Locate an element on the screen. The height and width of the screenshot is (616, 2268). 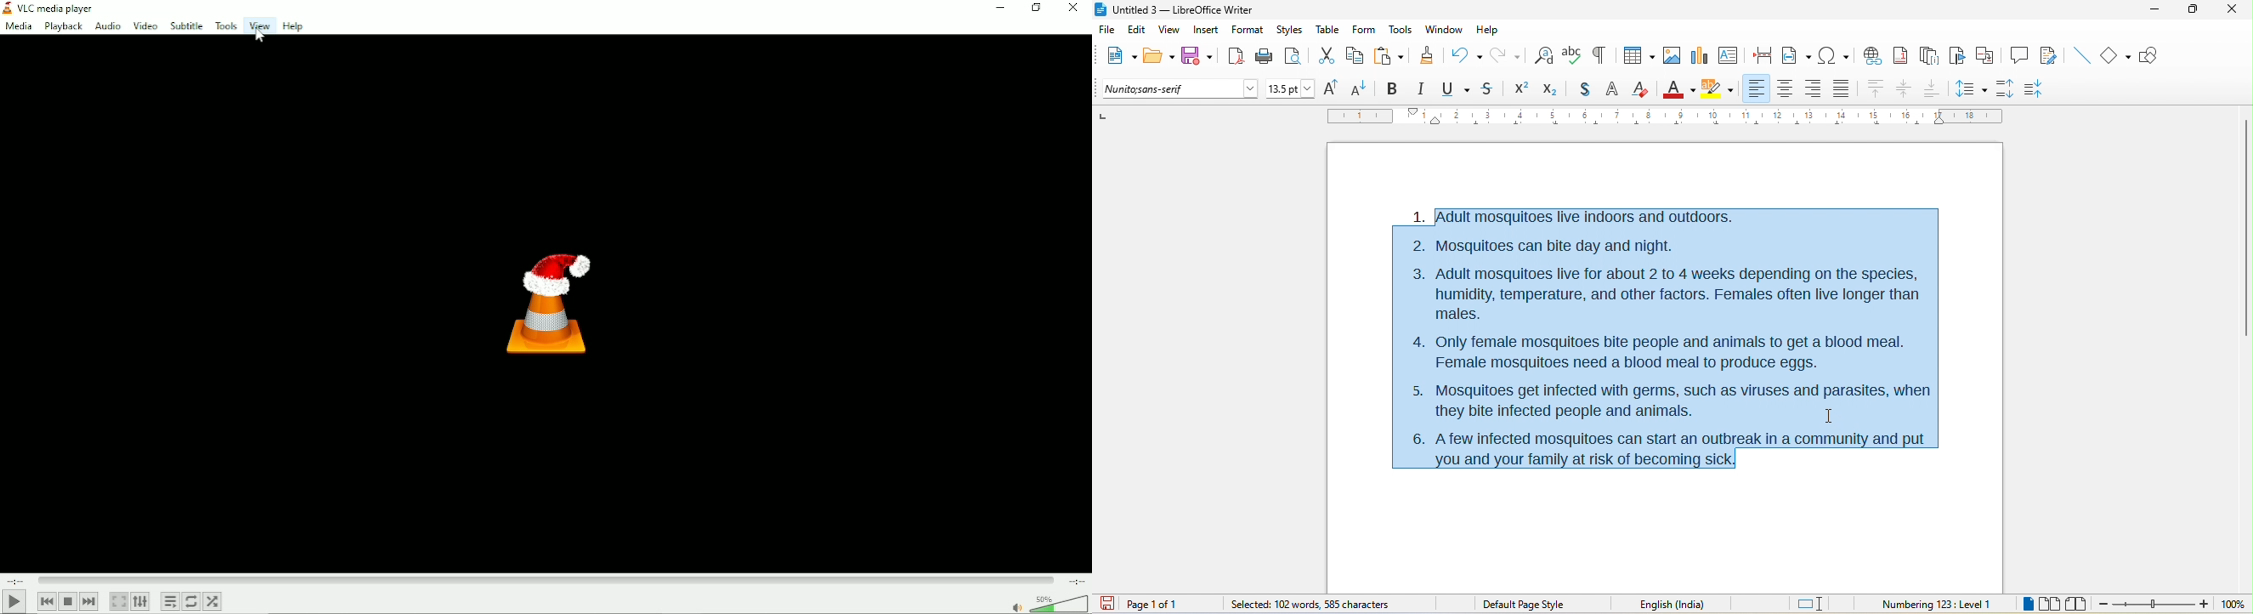
Next is located at coordinates (89, 601).